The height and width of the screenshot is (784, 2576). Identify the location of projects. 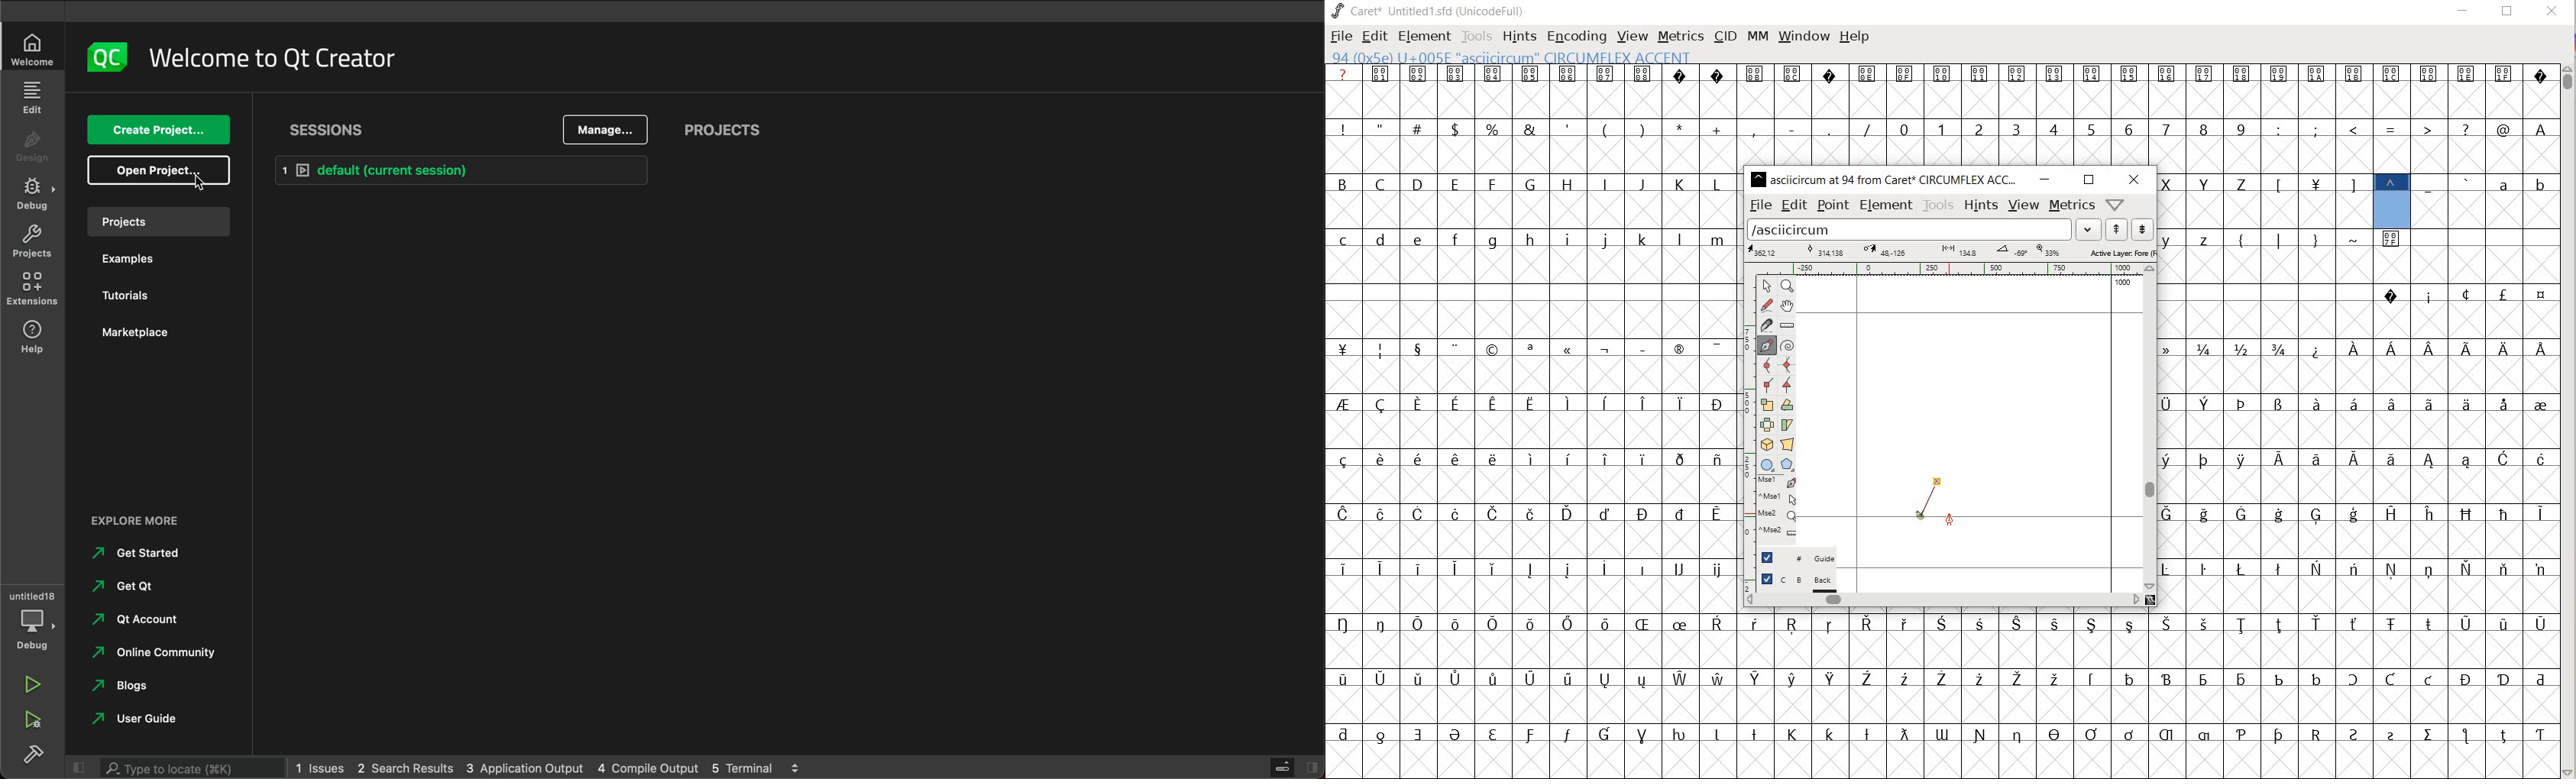
(33, 242).